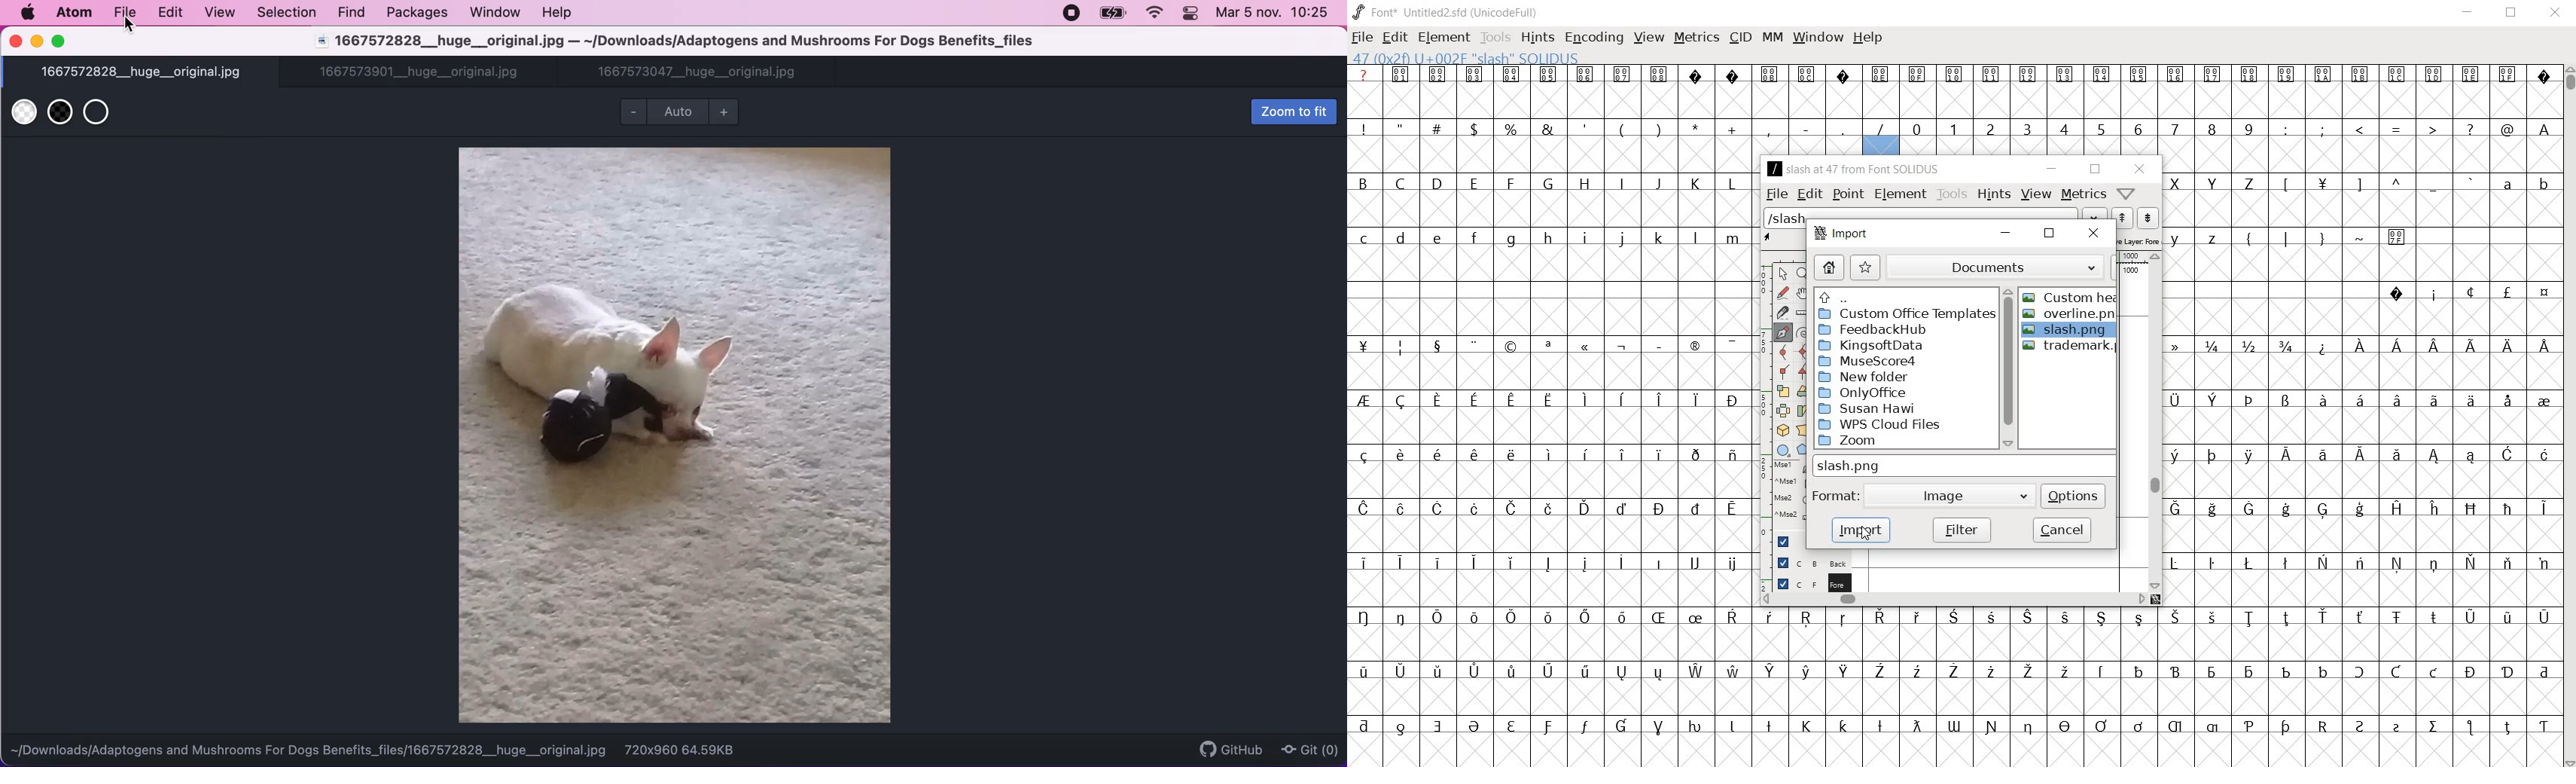  Describe the element at coordinates (2128, 193) in the screenshot. I see `Help/Window` at that location.